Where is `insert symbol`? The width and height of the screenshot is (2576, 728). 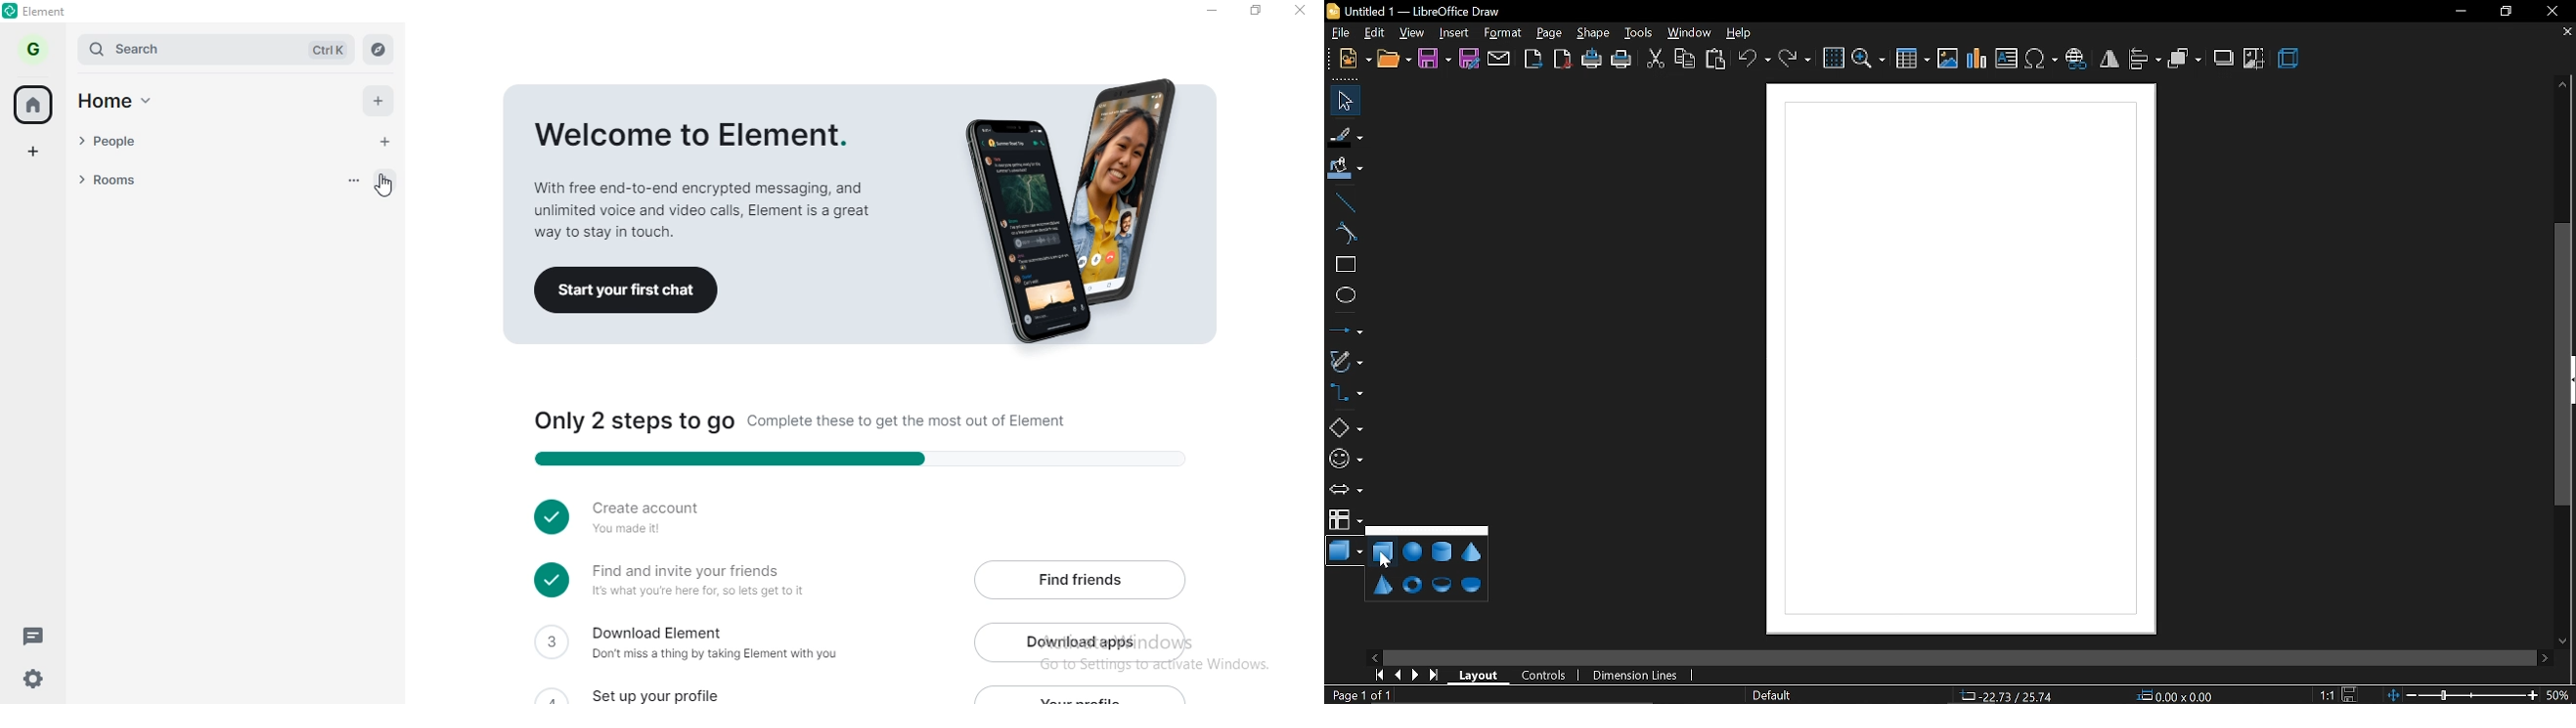
insert symbol is located at coordinates (2042, 58).